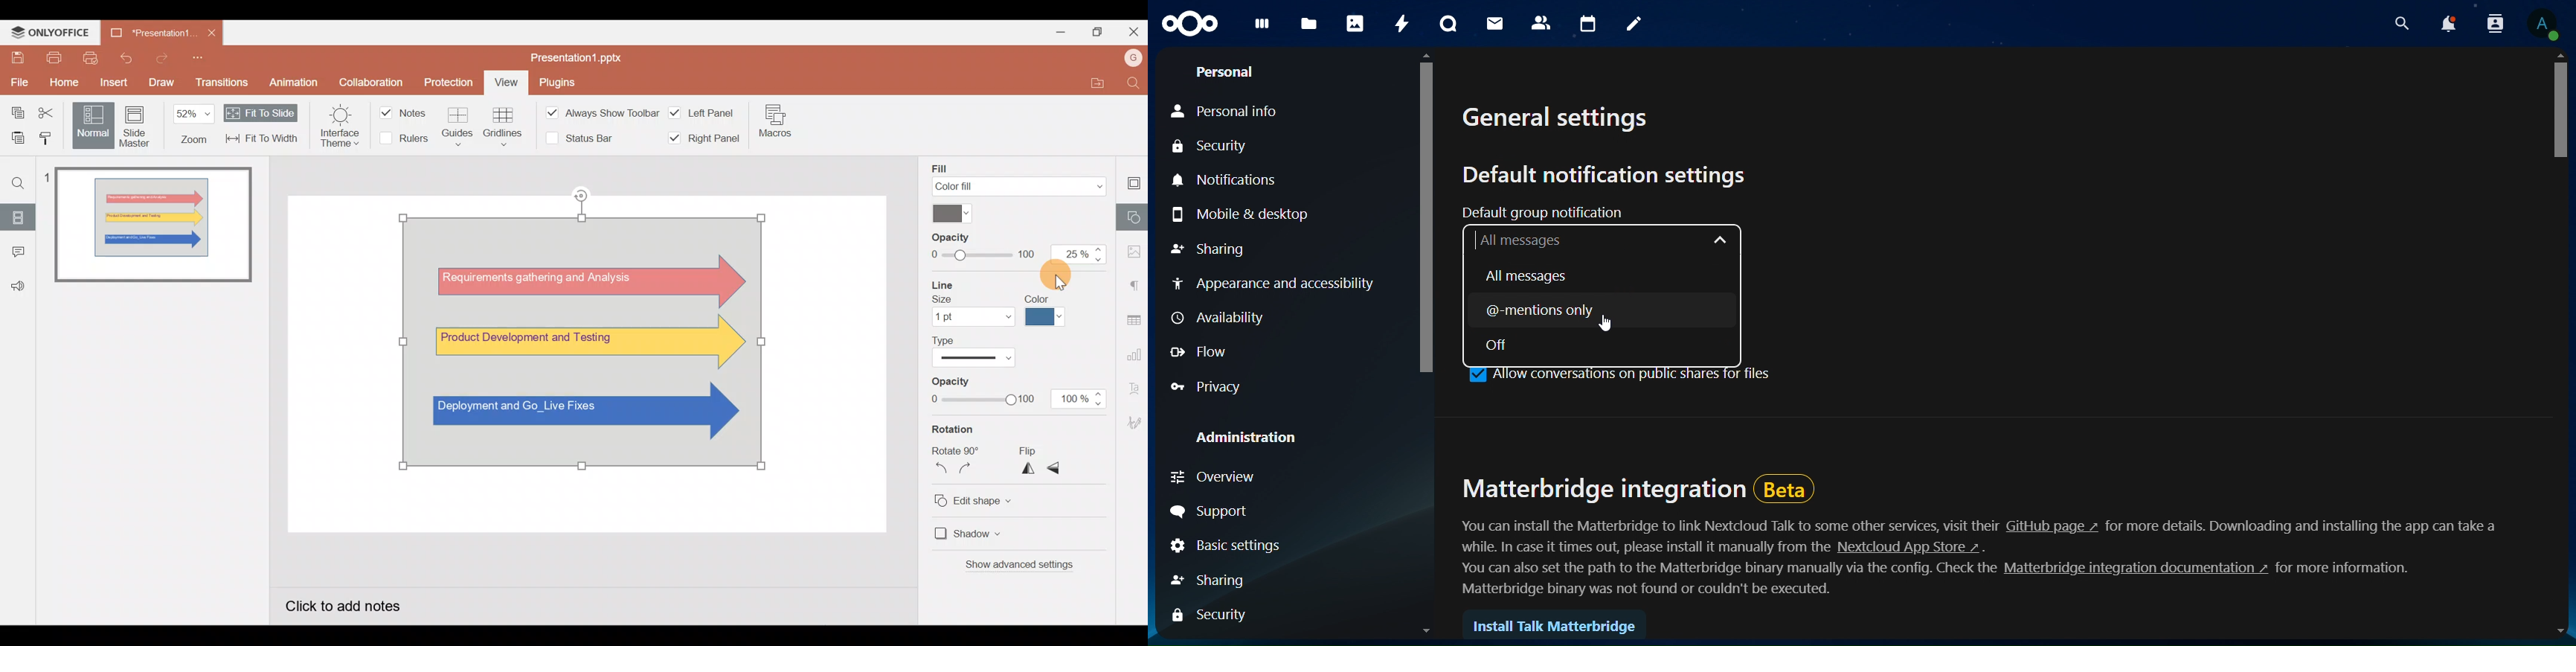 The image size is (2576, 672). I want to click on Rotate counterclockwise, so click(936, 470).